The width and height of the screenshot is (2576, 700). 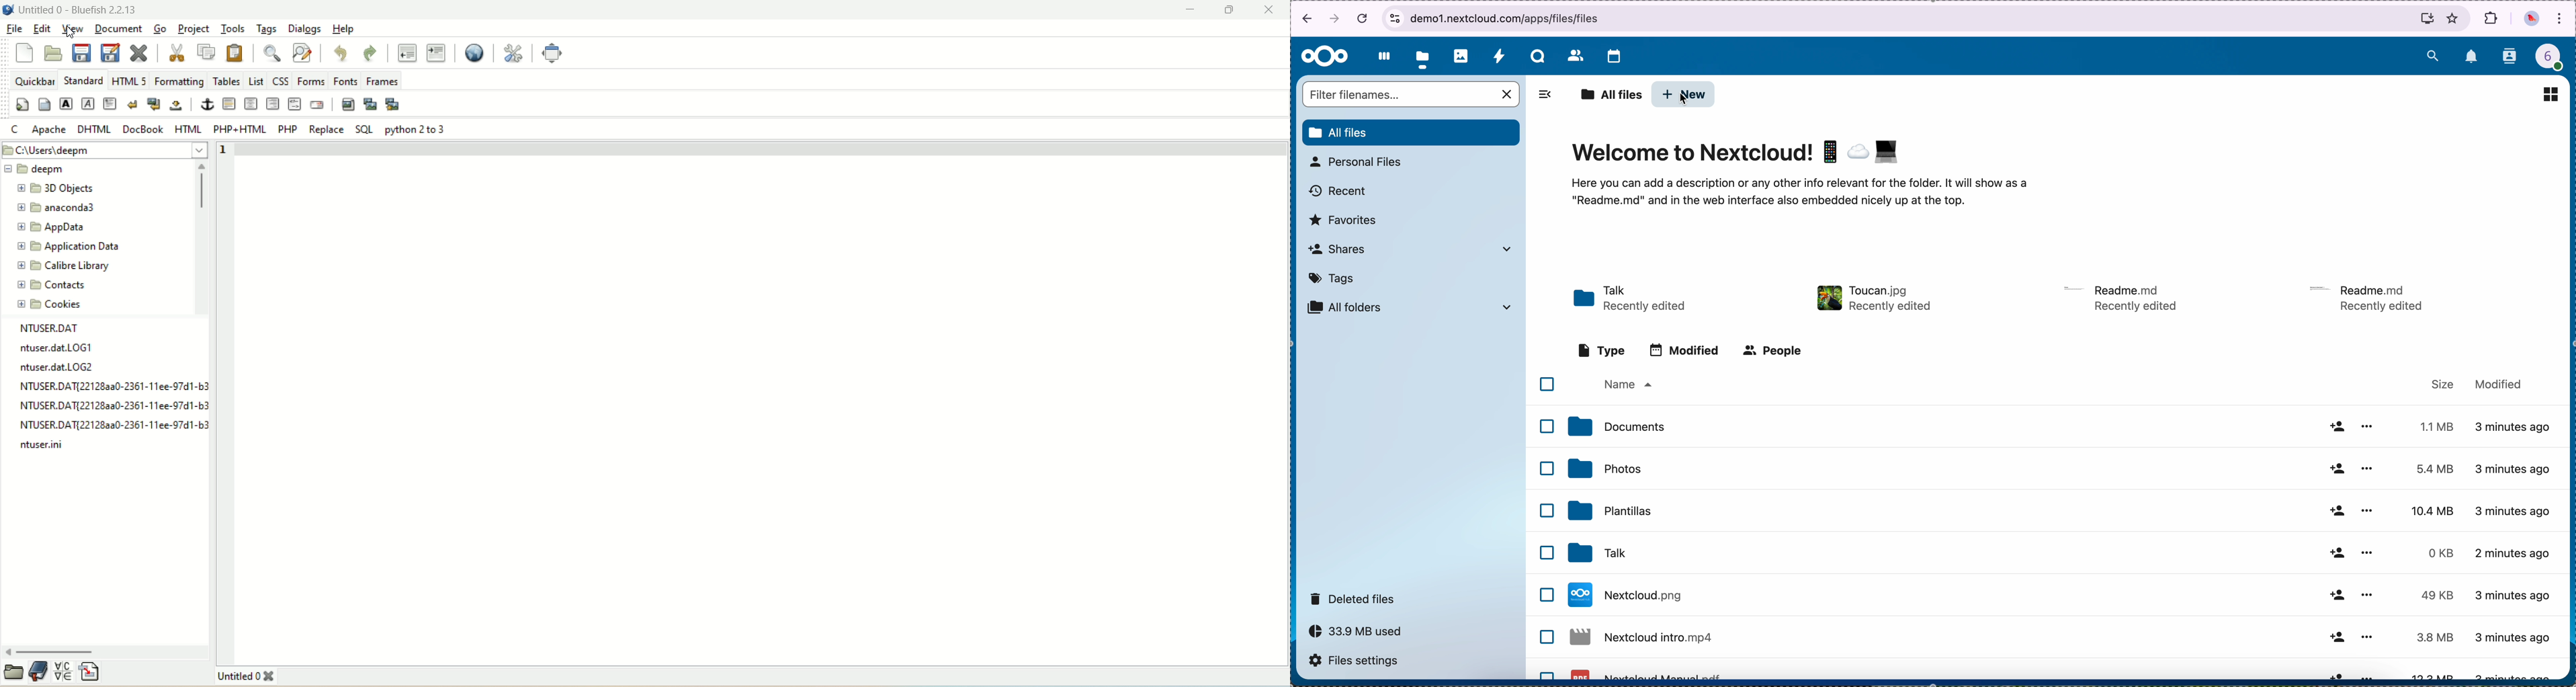 I want to click on save current file, so click(x=82, y=52).